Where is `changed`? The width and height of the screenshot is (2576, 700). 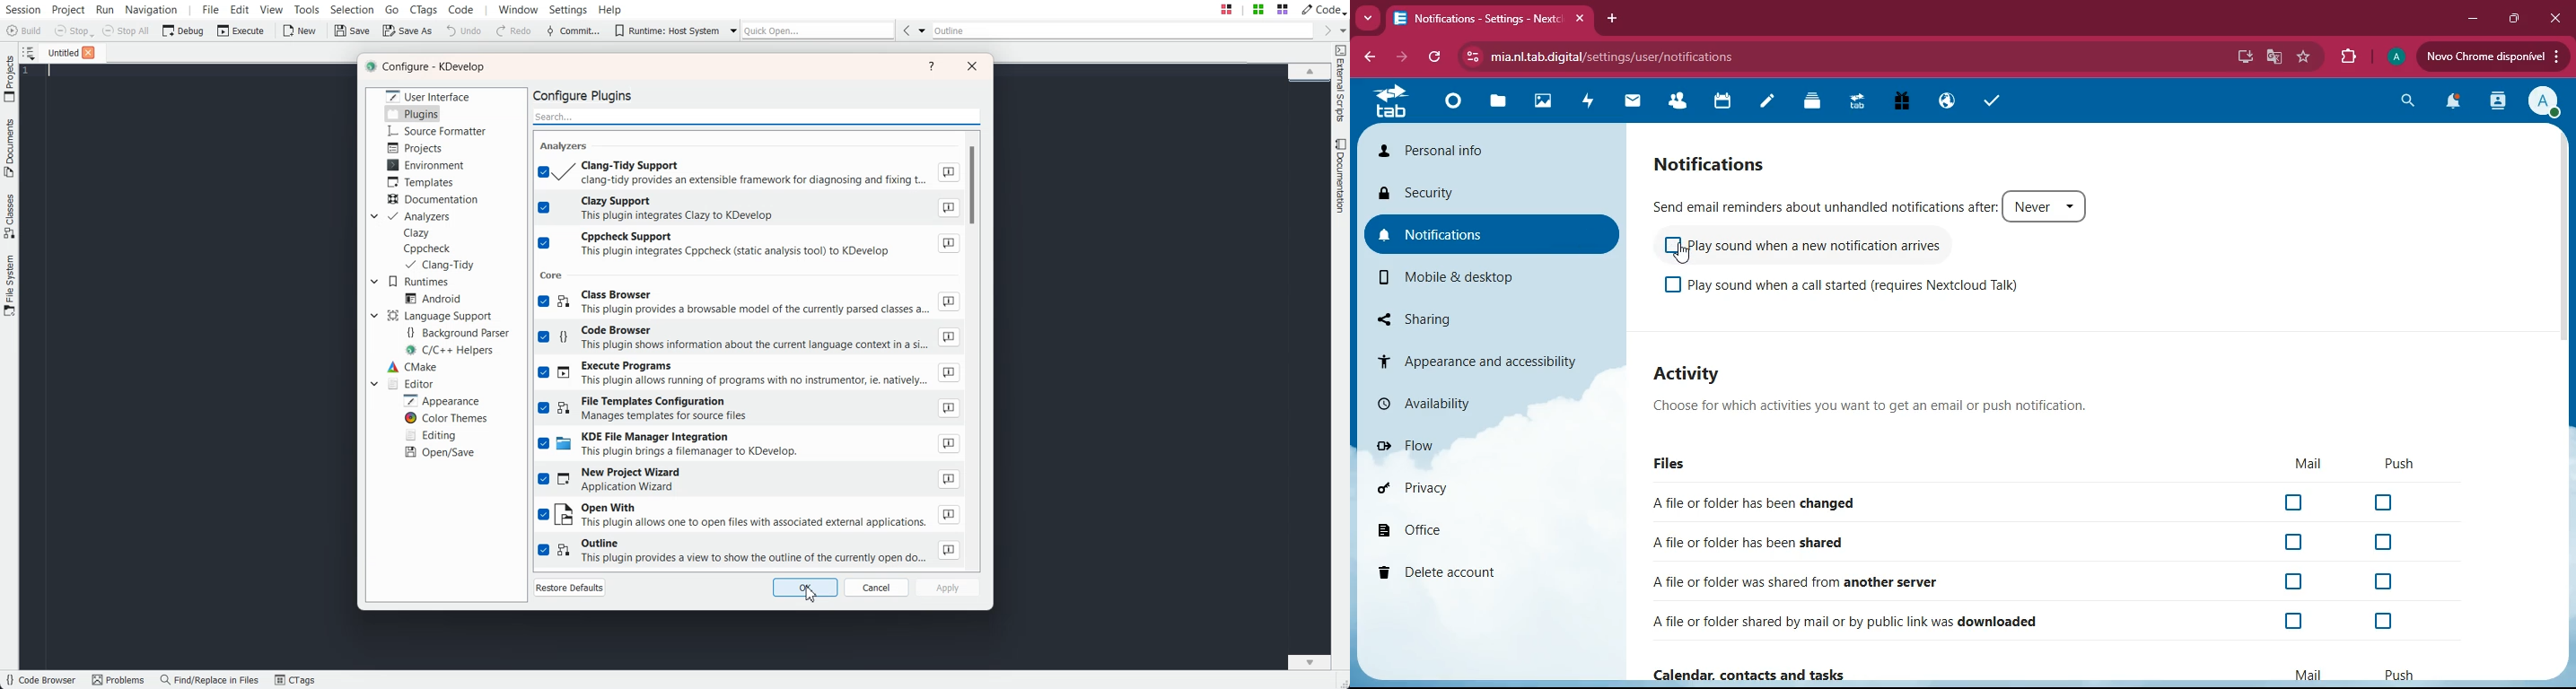 changed is located at coordinates (1776, 502).